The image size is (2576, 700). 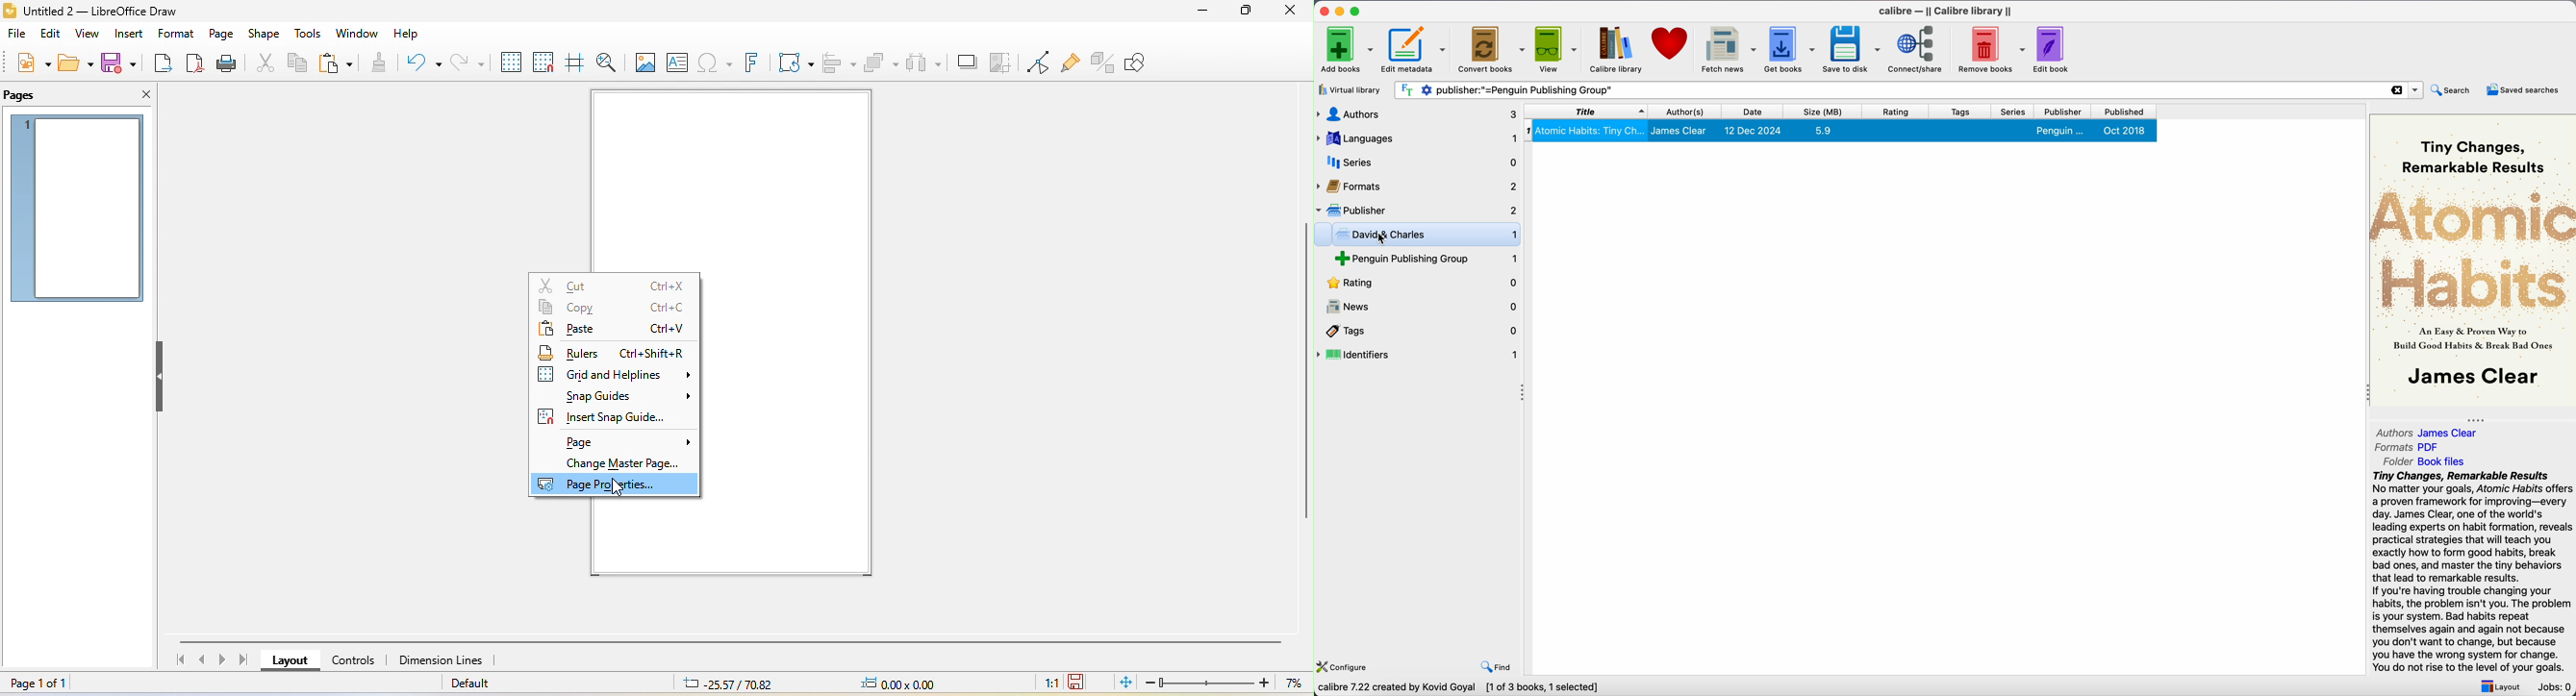 I want to click on fit page to current window, so click(x=1124, y=682).